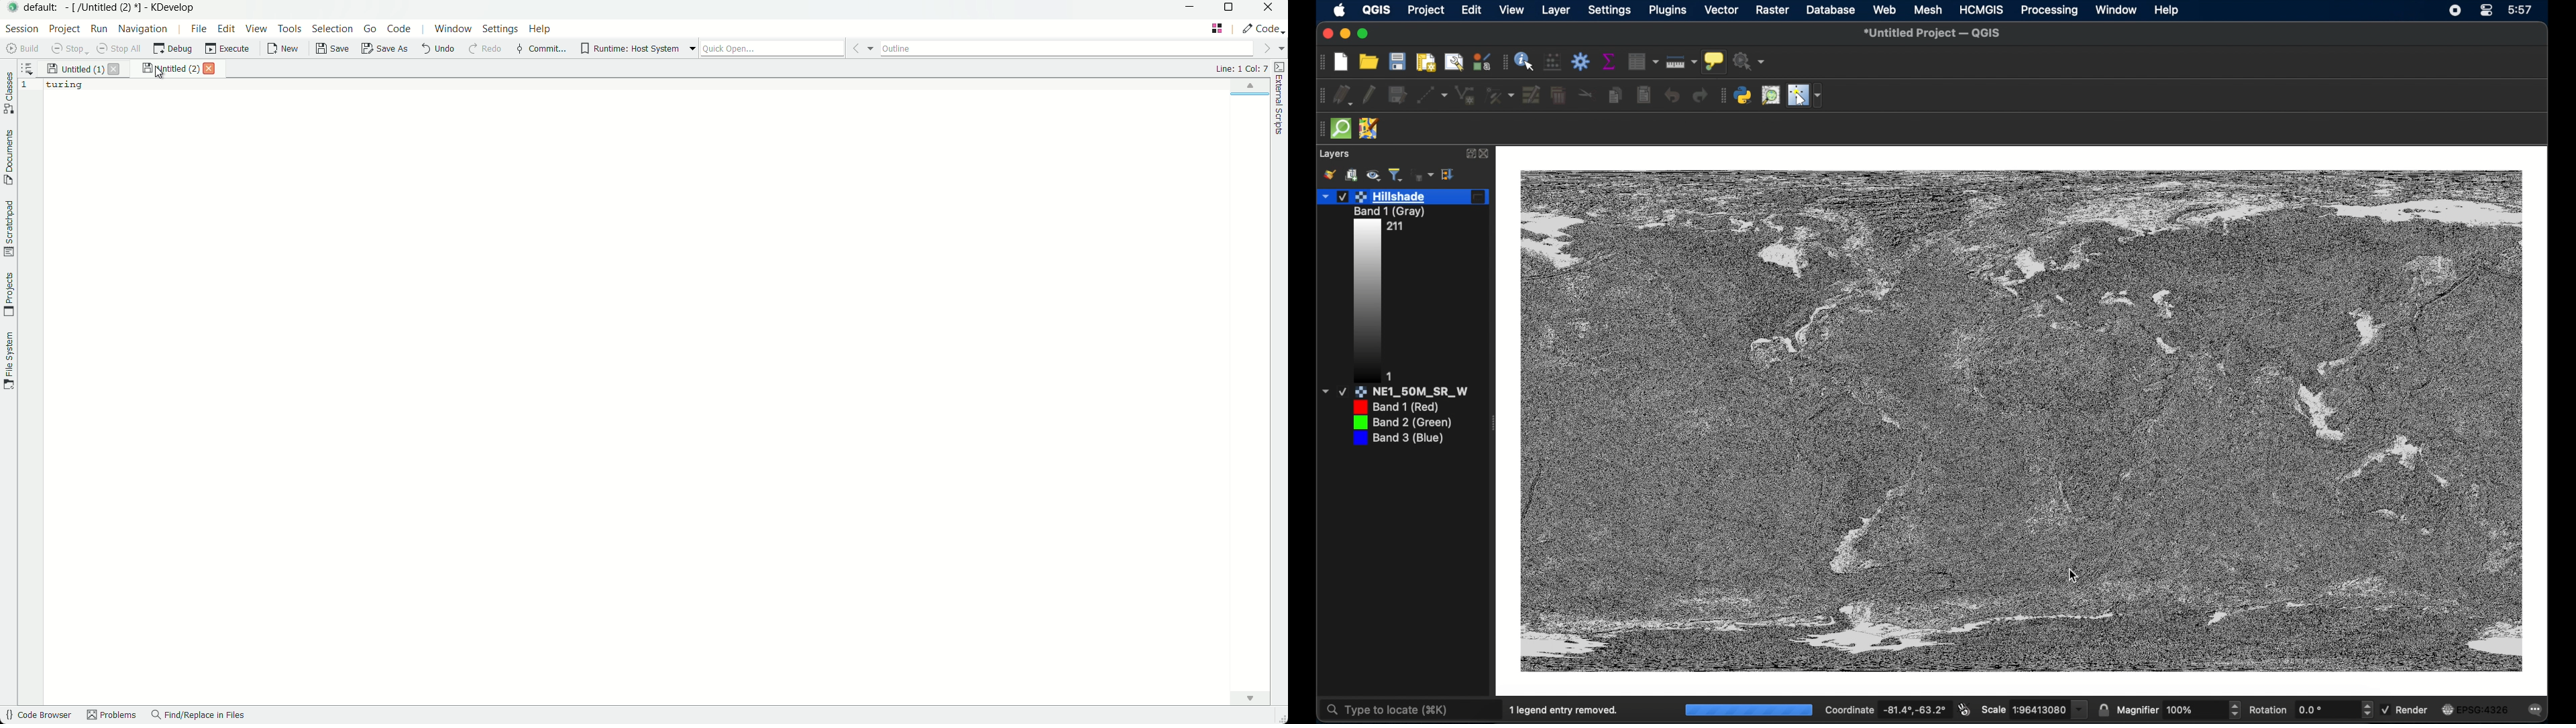  Describe the element at coordinates (2520, 9) in the screenshot. I see `time` at that location.